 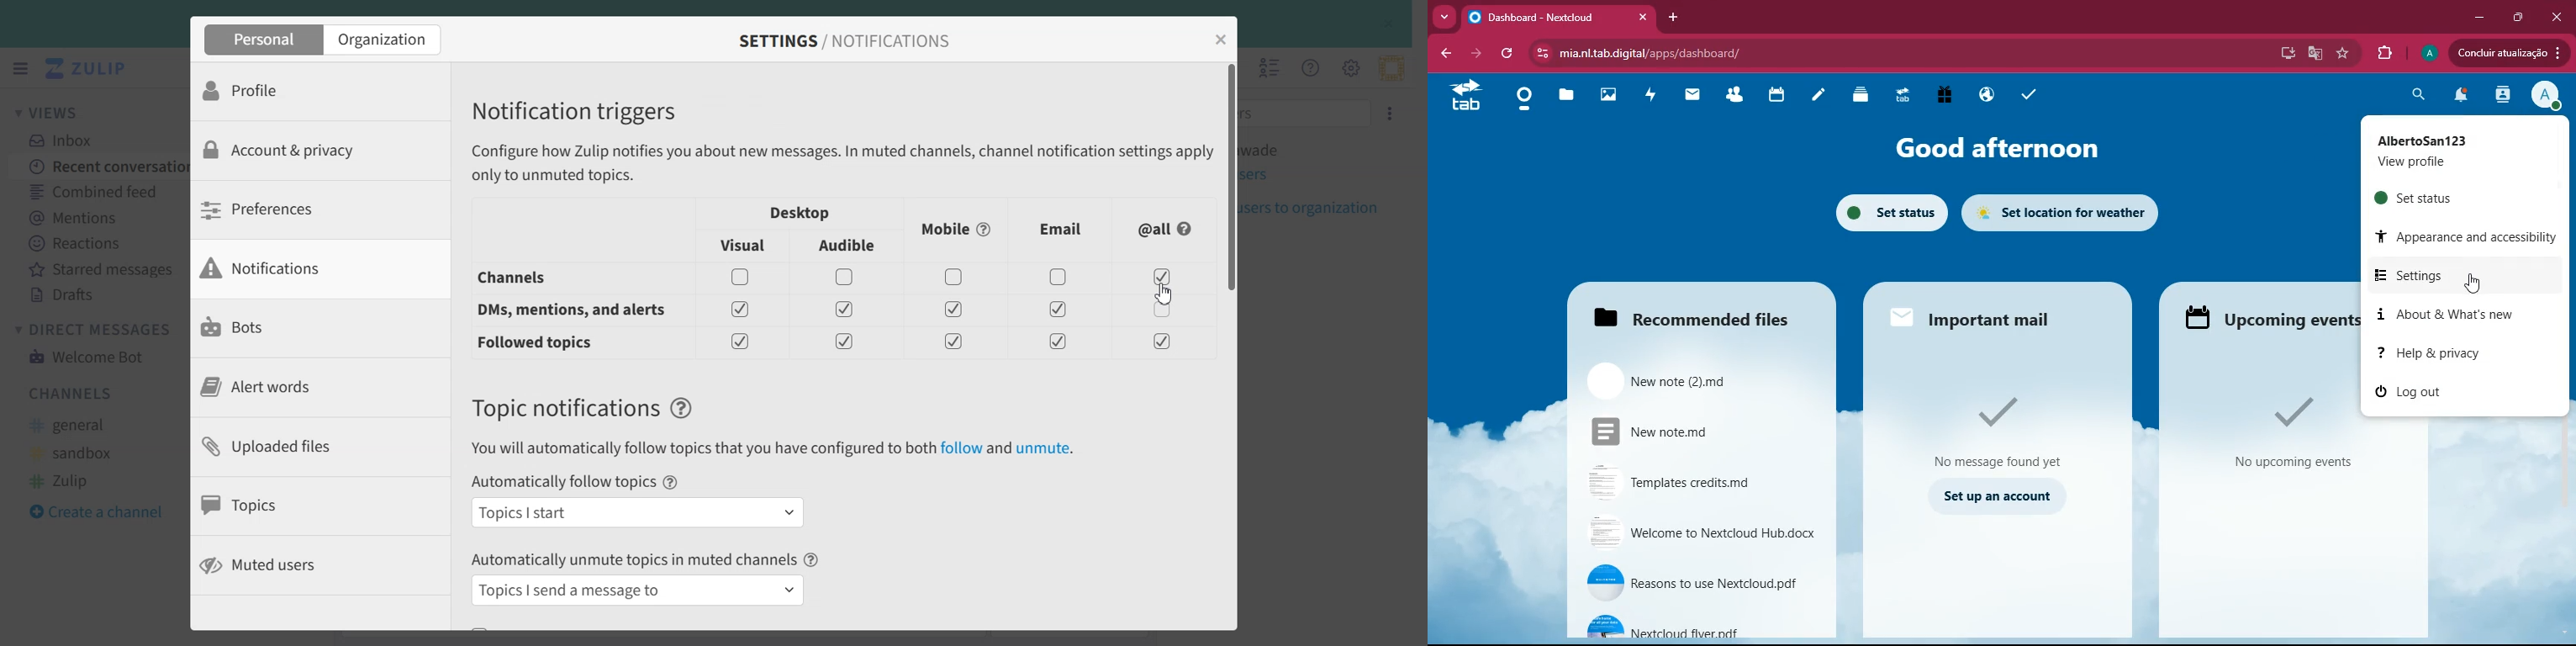 I want to click on file, so click(x=1695, y=483).